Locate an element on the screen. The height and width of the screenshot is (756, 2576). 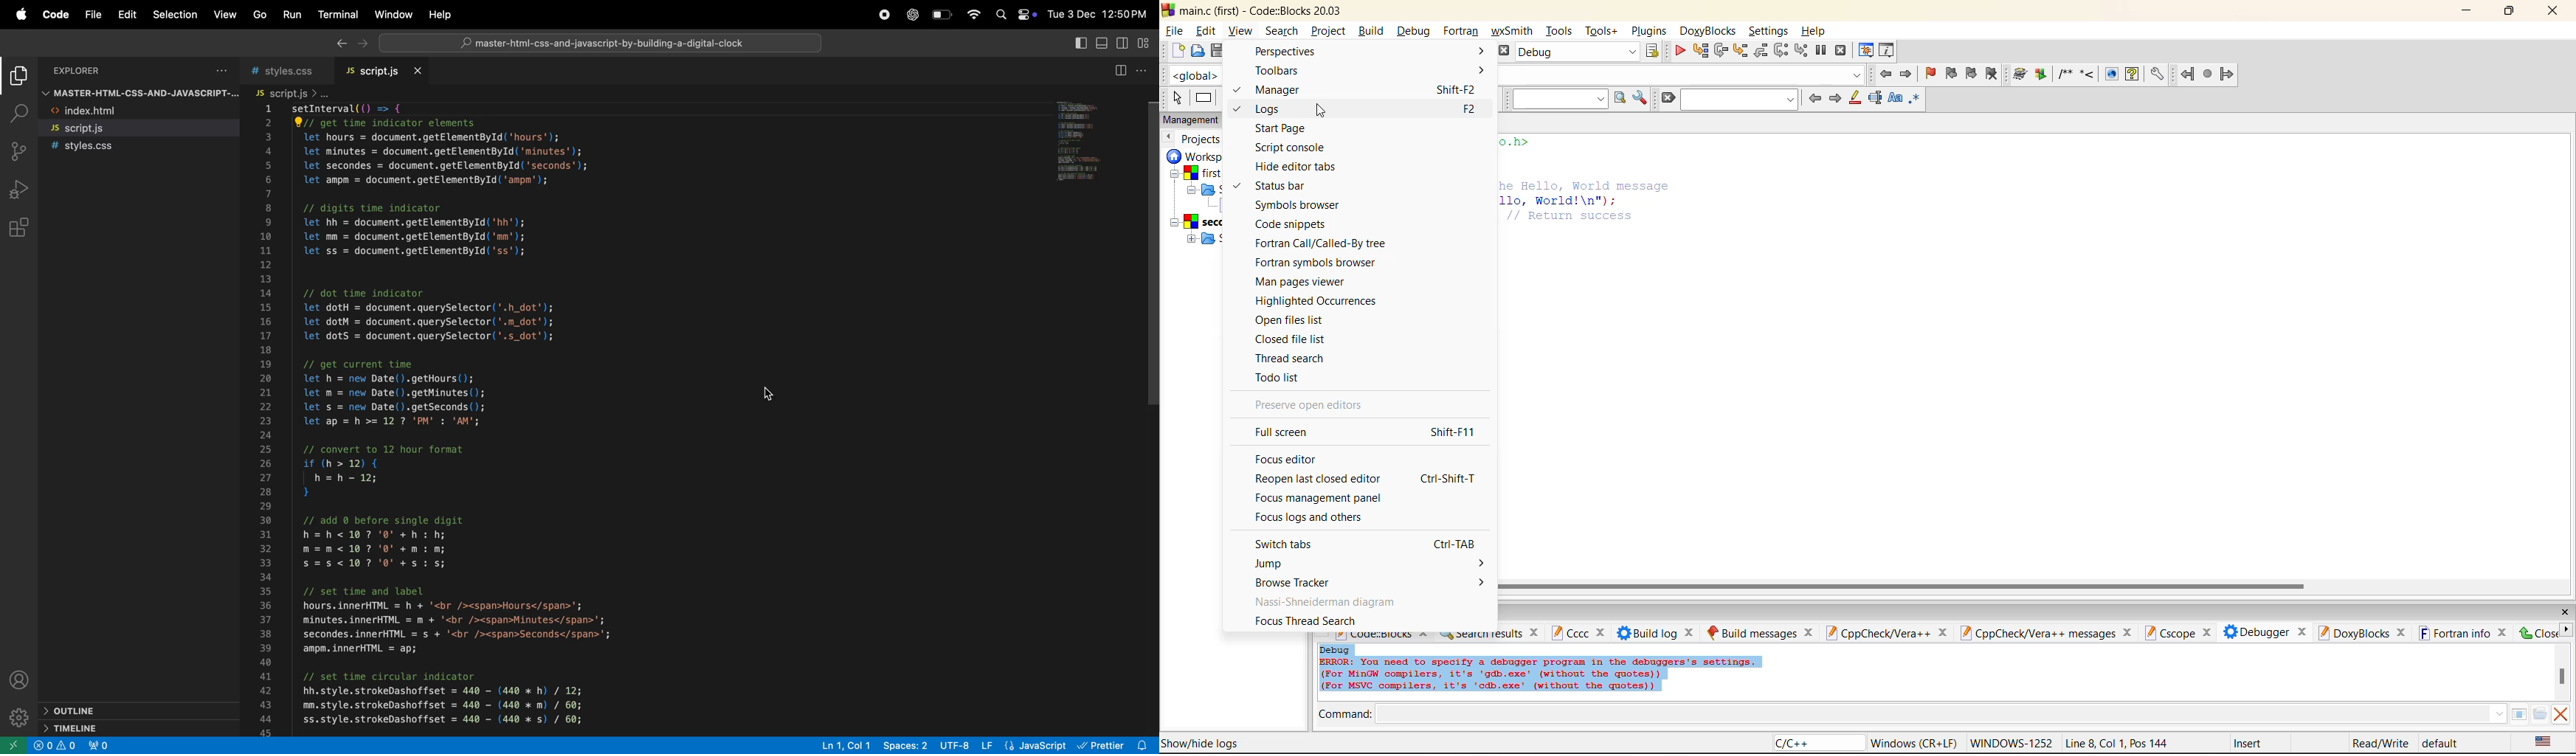
profile is located at coordinates (21, 678).